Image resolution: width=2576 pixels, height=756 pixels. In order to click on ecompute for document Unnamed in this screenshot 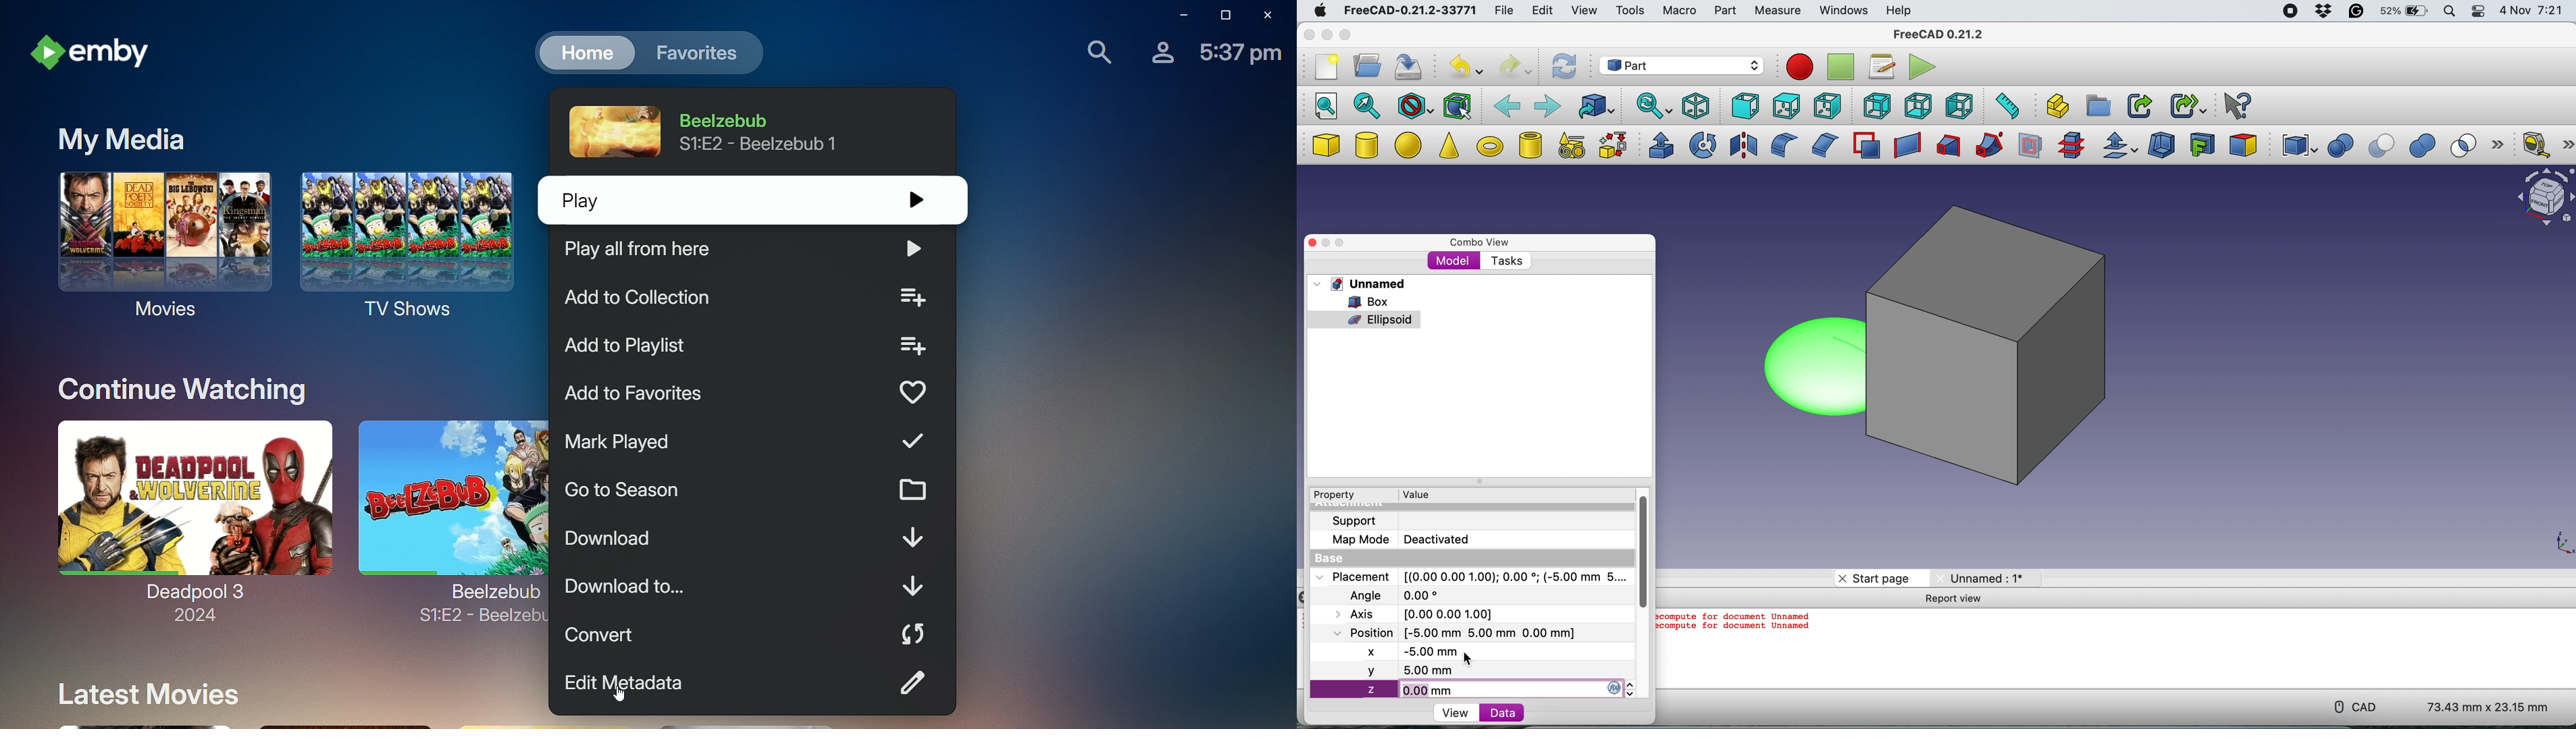, I will do `click(1737, 616)`.